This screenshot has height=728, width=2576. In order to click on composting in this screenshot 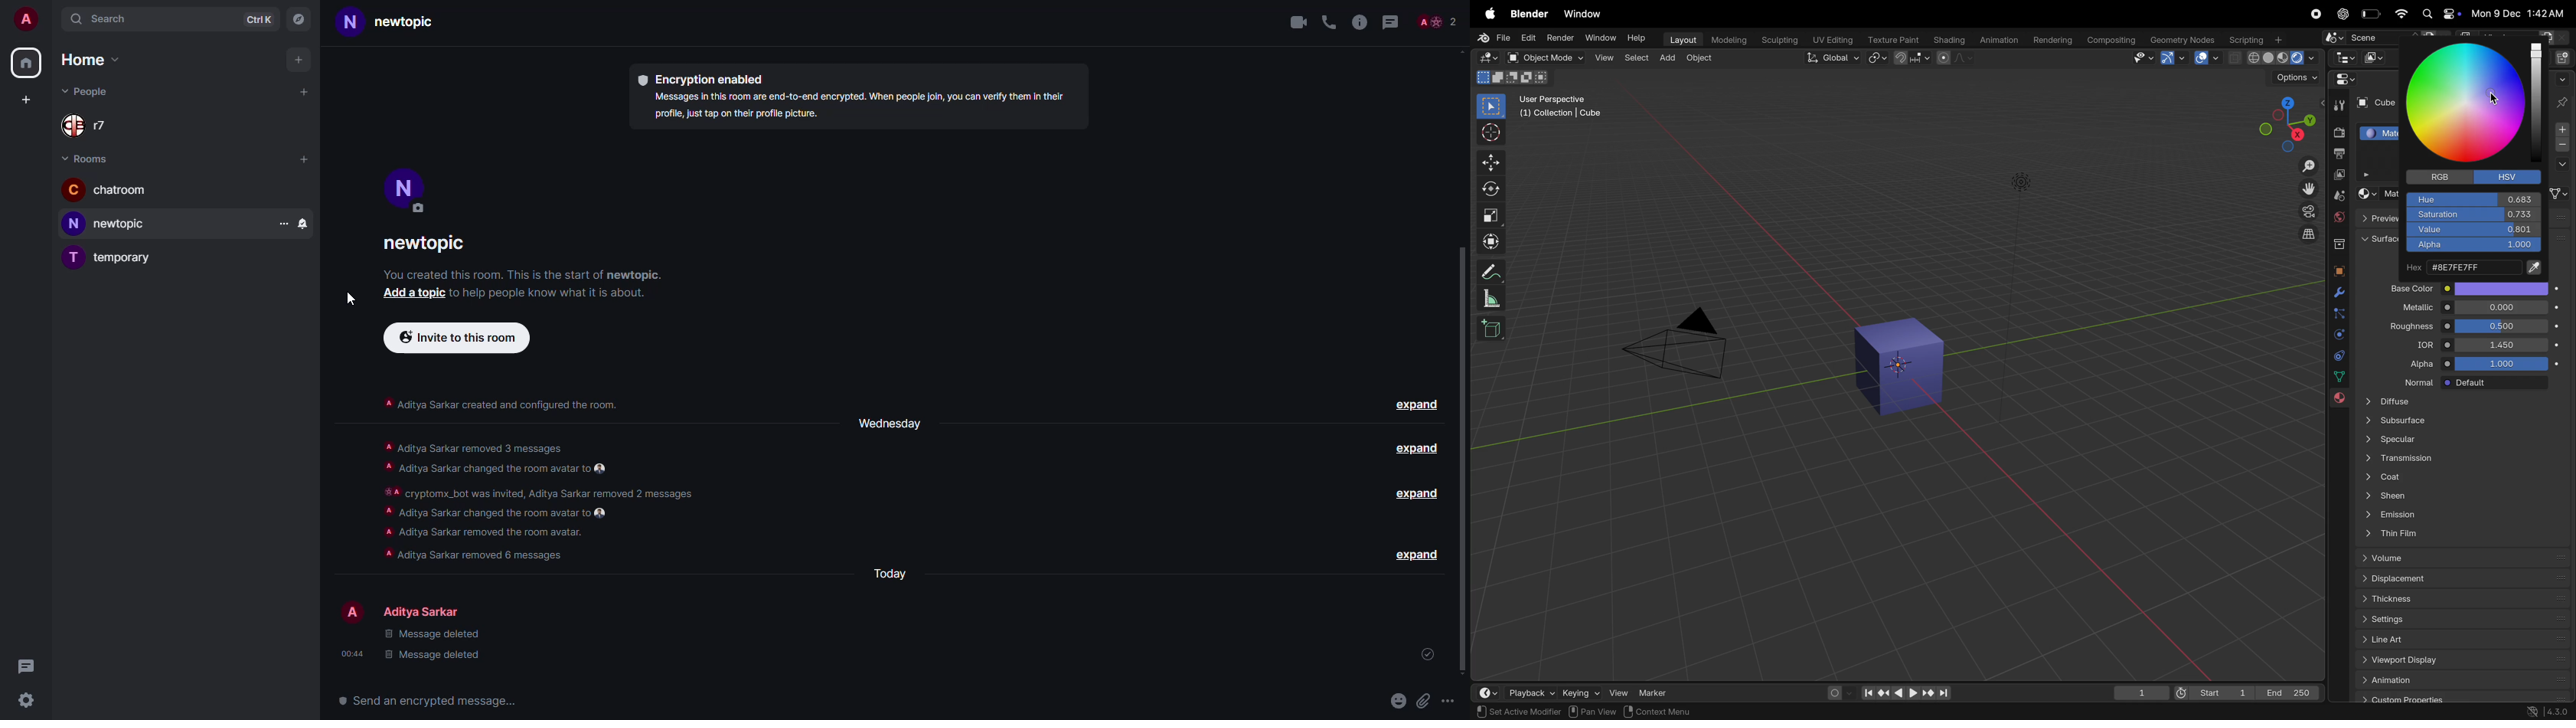, I will do `click(2112, 41)`.